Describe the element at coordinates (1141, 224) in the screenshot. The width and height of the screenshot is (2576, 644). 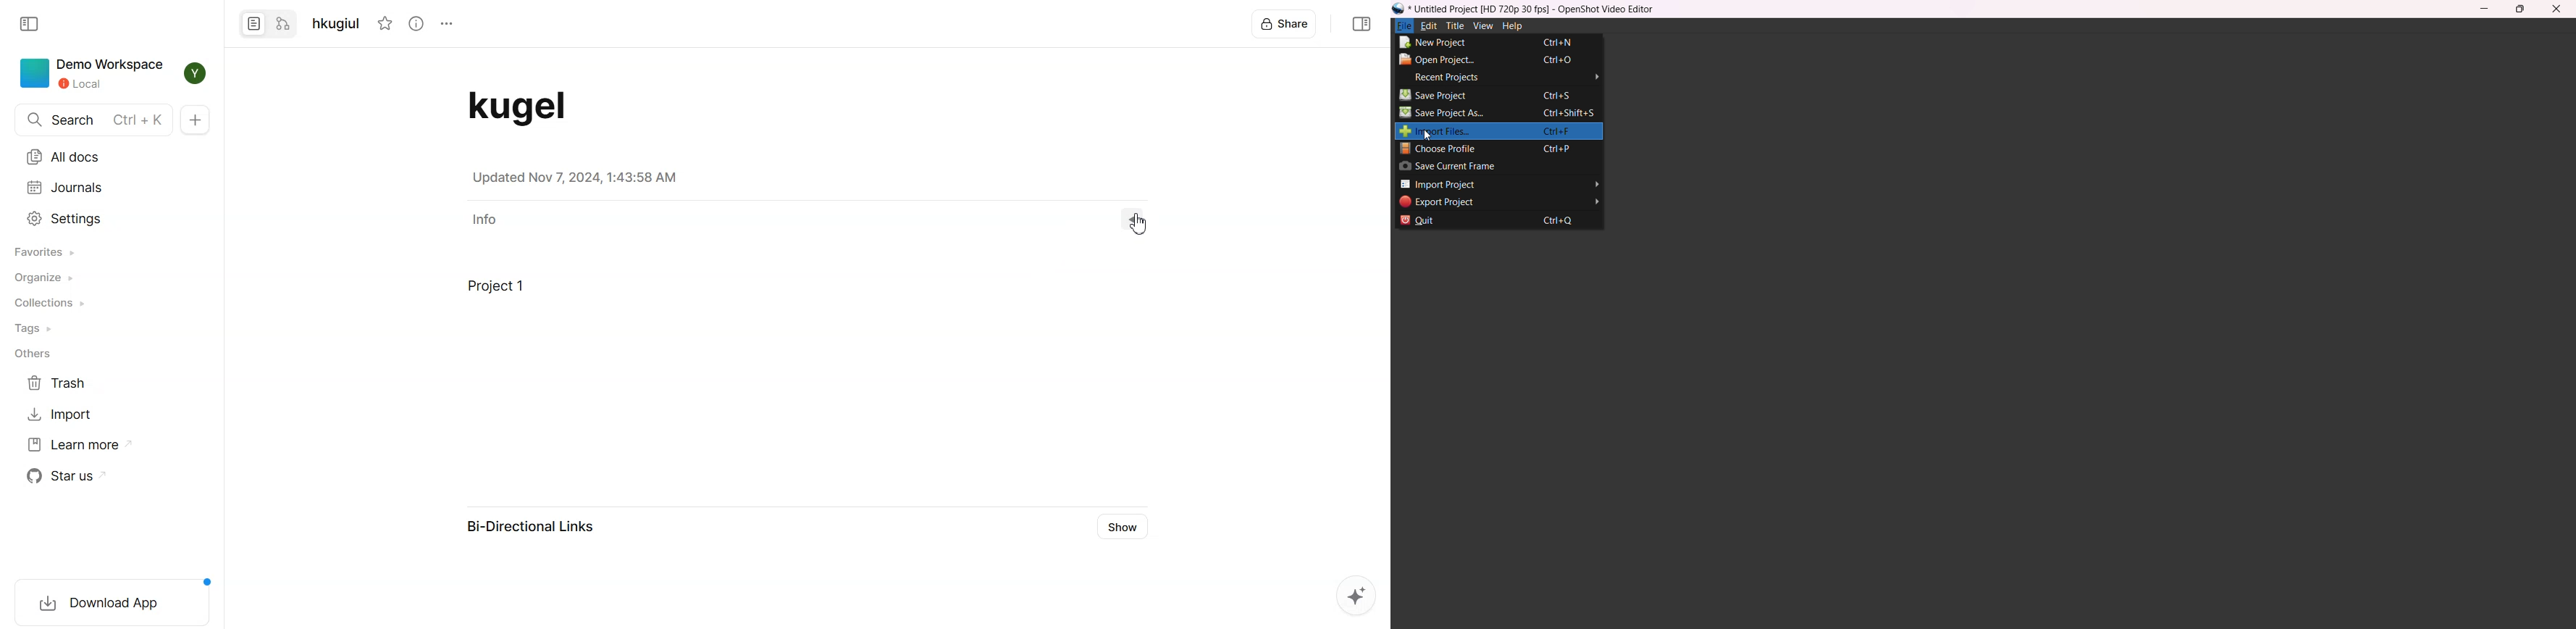
I see `Cursor` at that location.